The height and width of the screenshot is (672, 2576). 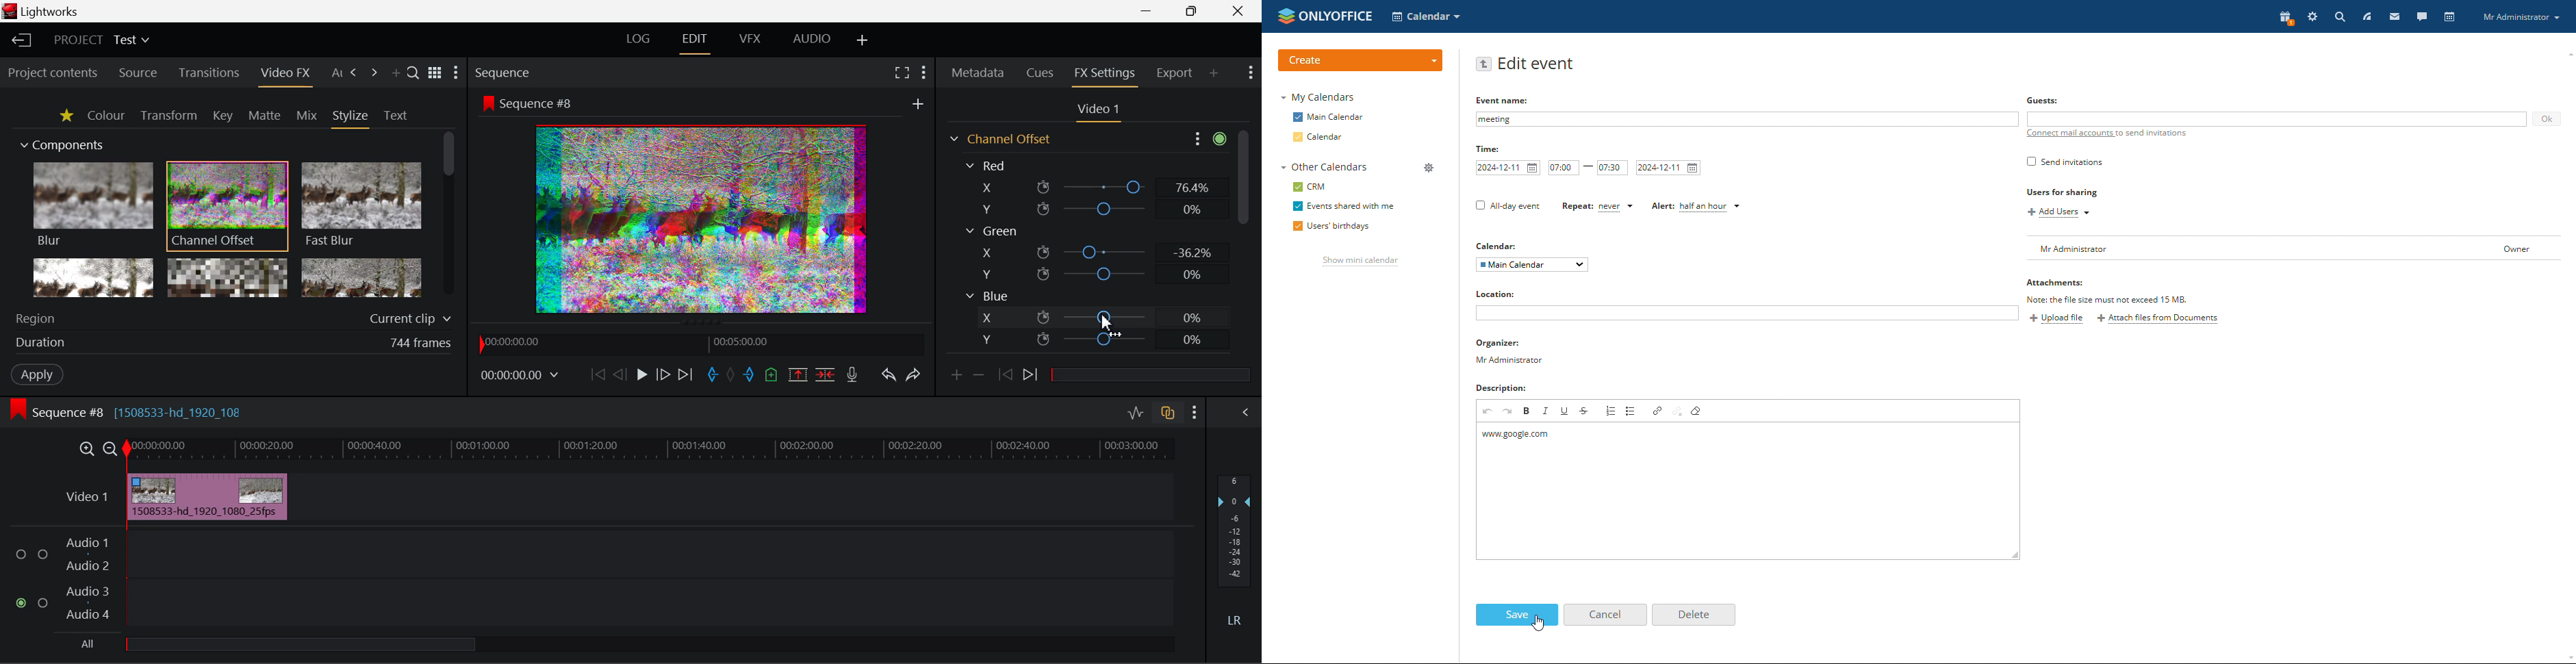 What do you see at coordinates (1195, 11) in the screenshot?
I see `Minimize` at bounding box center [1195, 11].